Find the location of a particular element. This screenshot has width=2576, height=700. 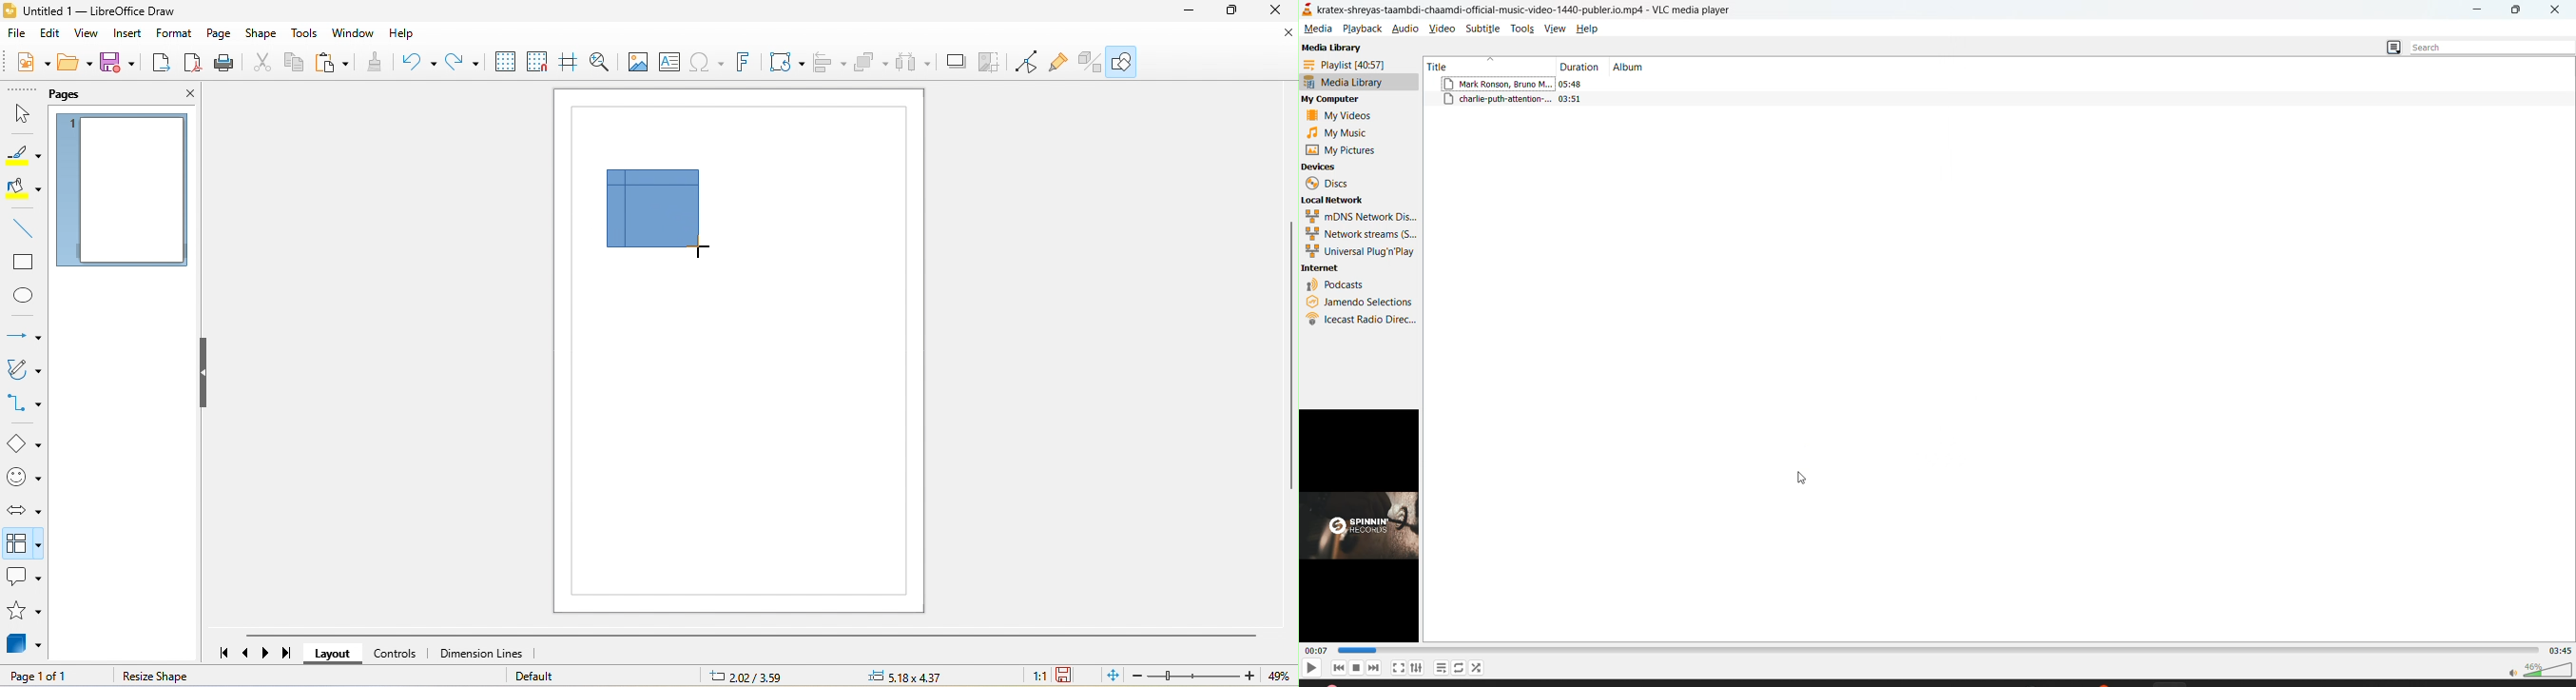

zoom out is located at coordinates (1136, 677).